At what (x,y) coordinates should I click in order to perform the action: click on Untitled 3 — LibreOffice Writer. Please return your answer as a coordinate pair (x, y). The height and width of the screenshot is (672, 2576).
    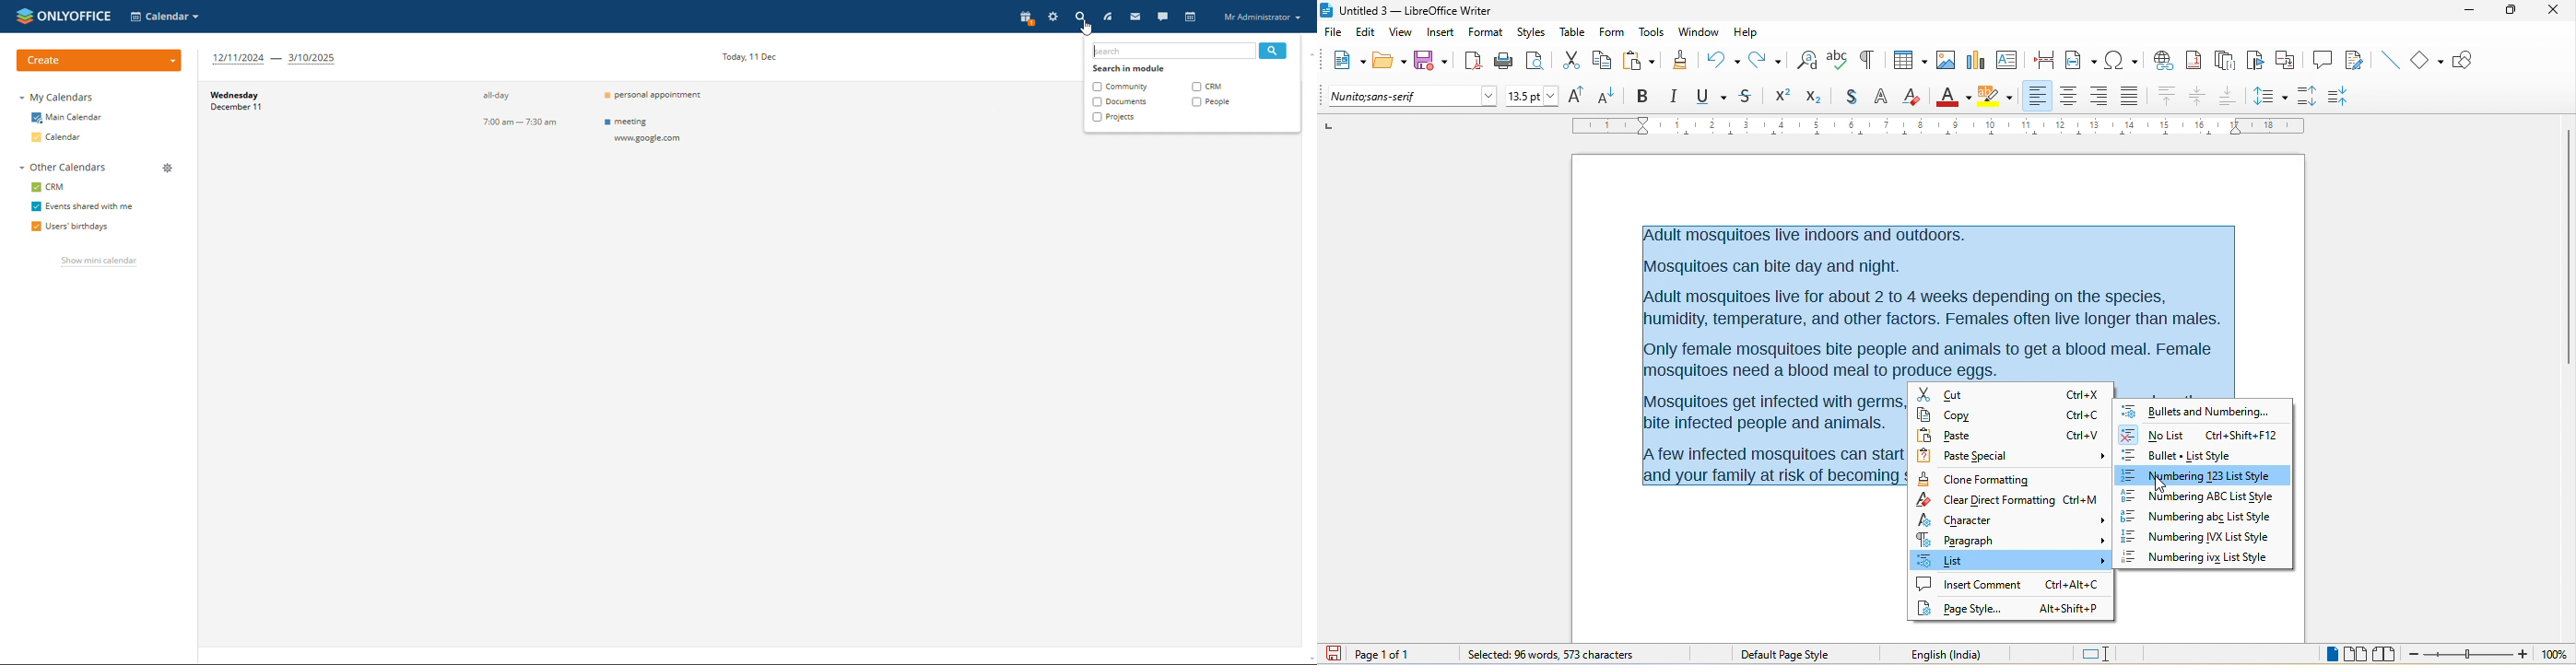
    Looking at the image, I should click on (1414, 10).